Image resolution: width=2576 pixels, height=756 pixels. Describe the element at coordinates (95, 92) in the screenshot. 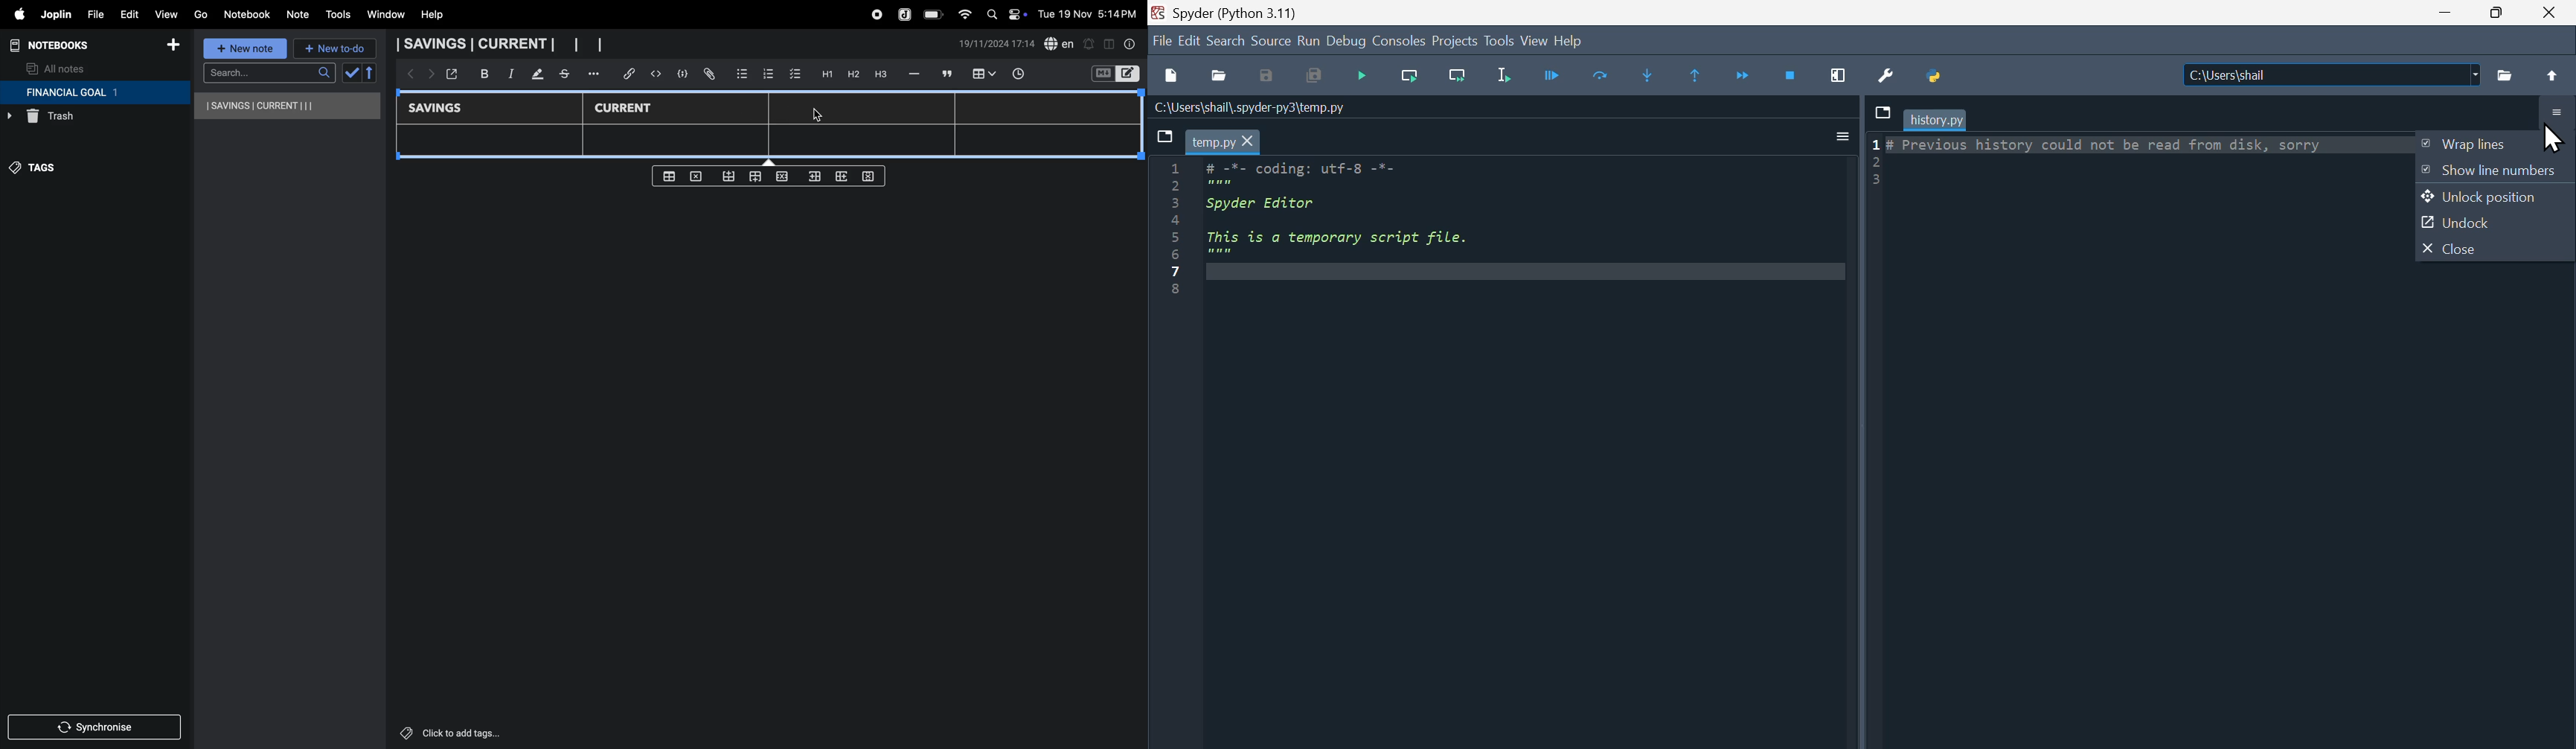

I see `financial goal` at that location.